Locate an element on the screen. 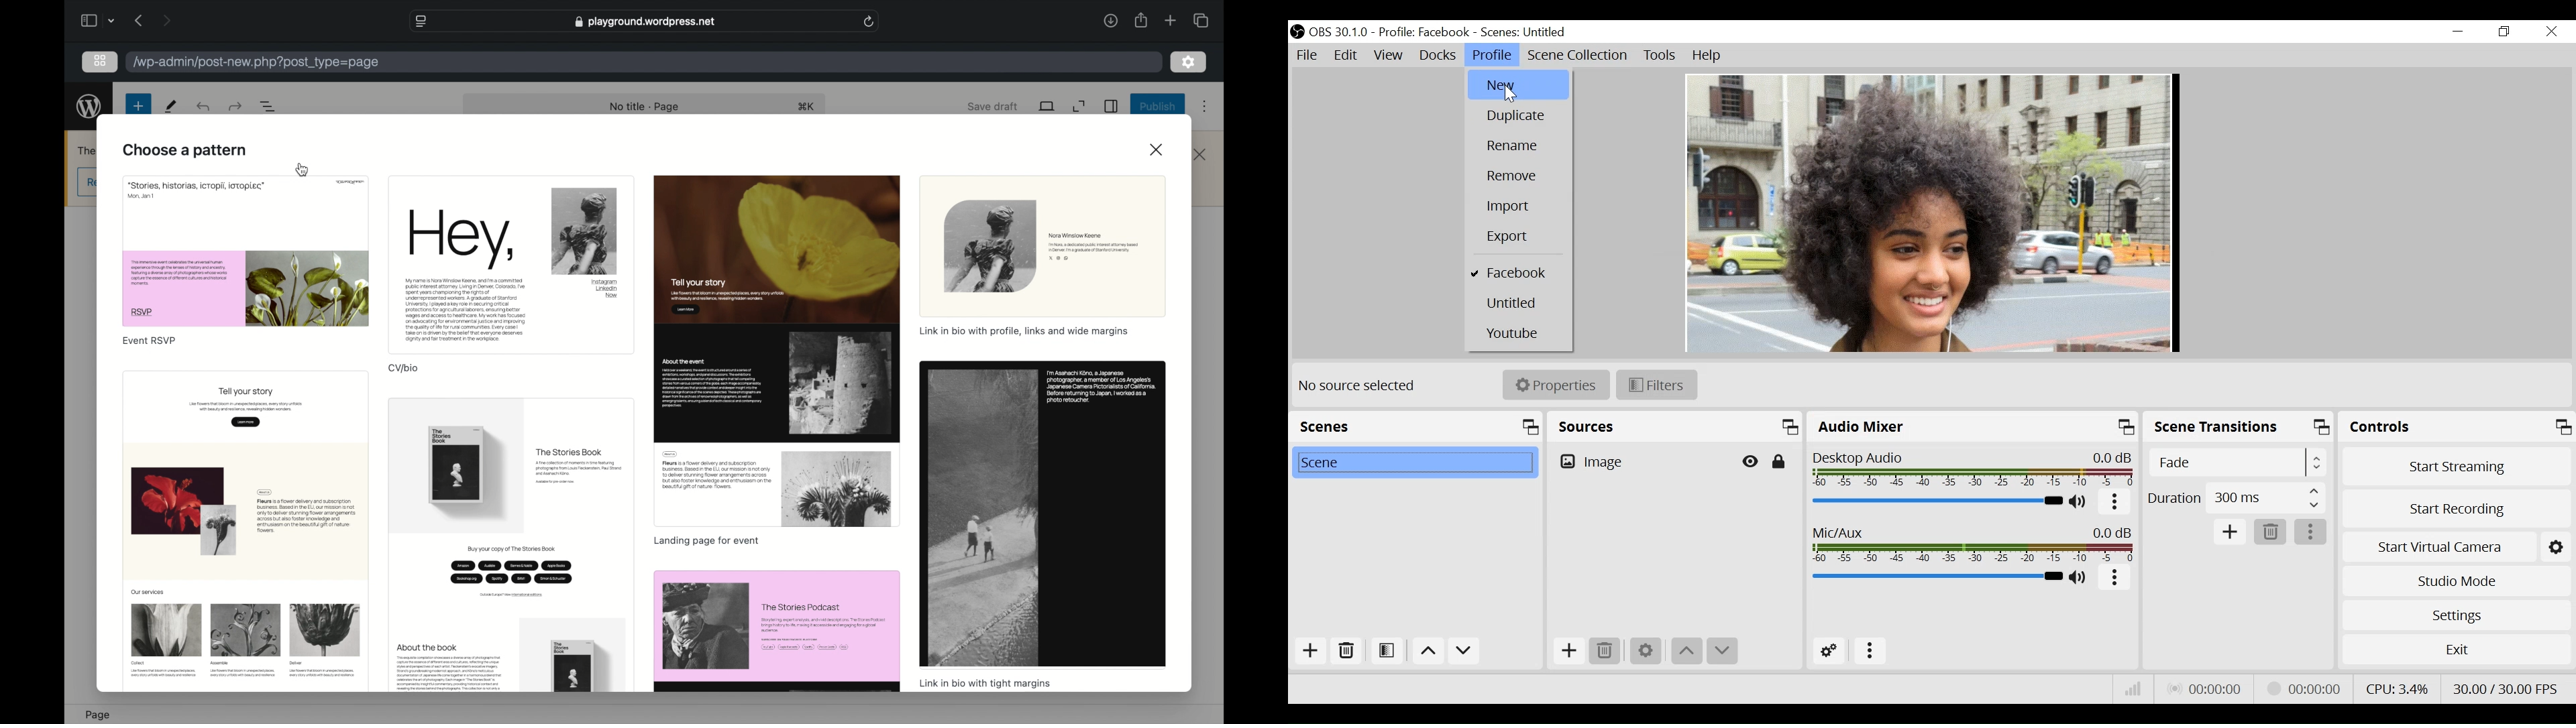  Scene Collection is located at coordinates (1580, 56).